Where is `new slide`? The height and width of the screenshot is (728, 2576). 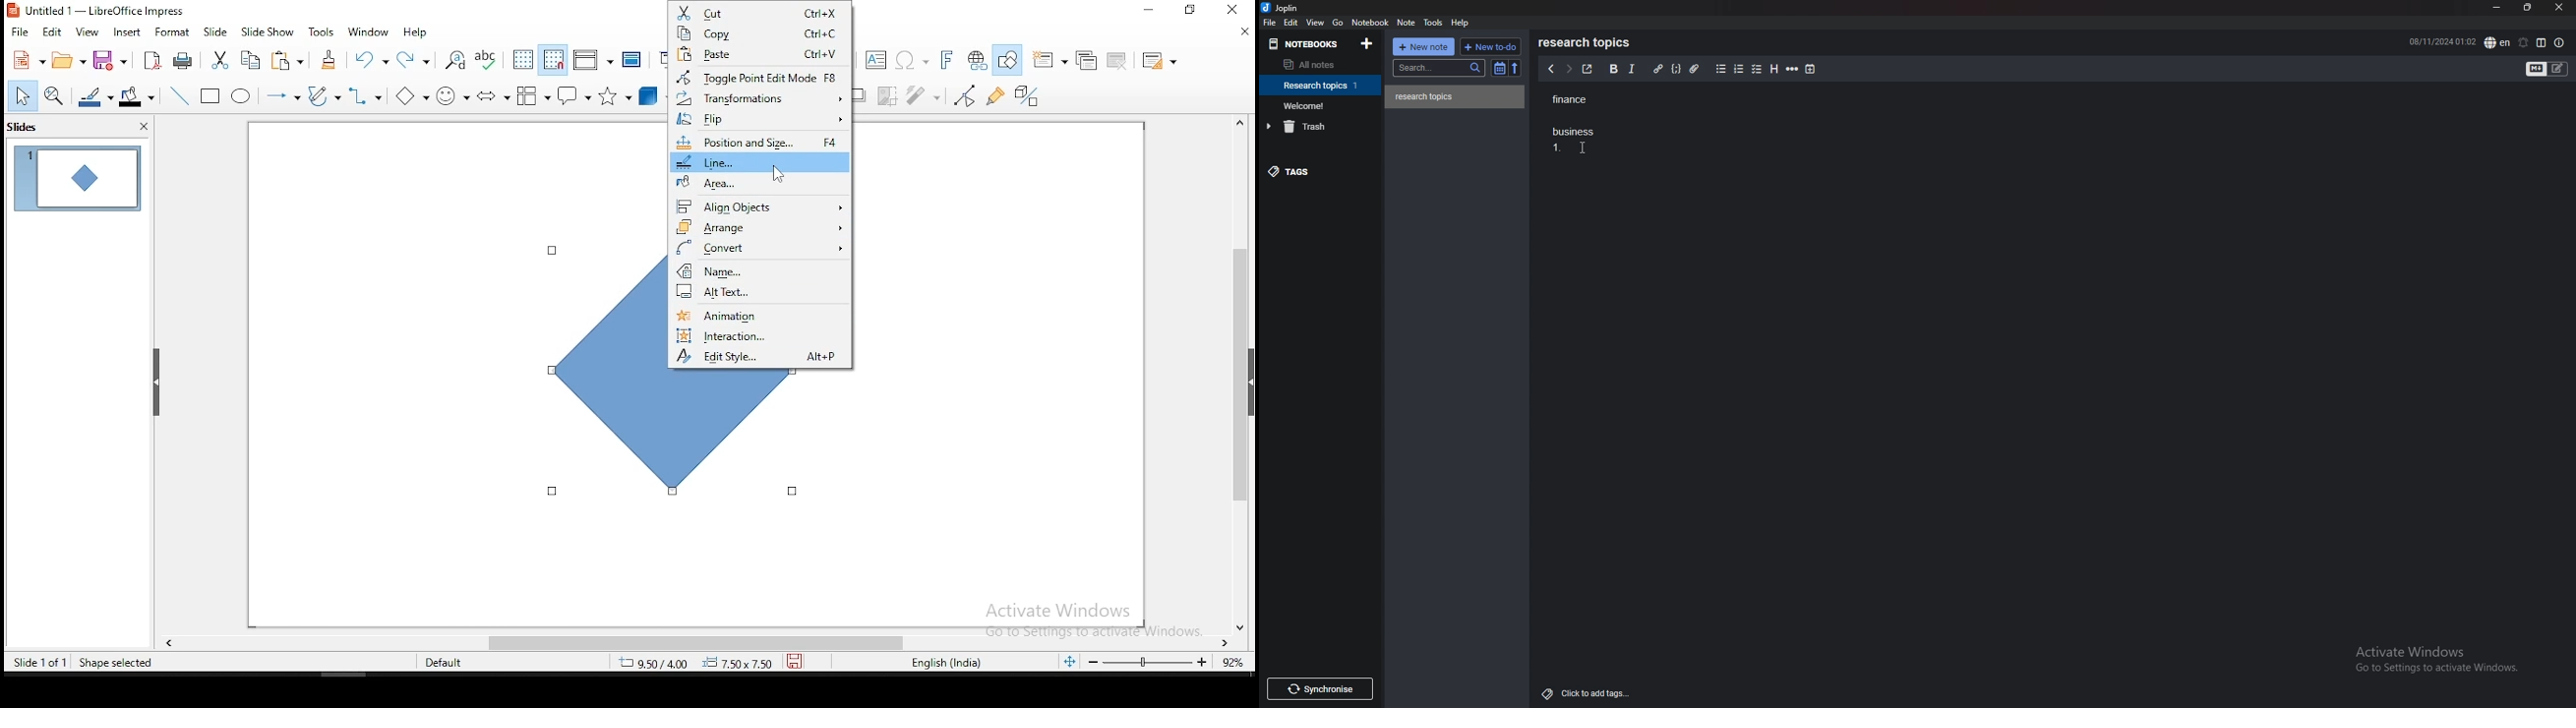
new slide is located at coordinates (1048, 59).